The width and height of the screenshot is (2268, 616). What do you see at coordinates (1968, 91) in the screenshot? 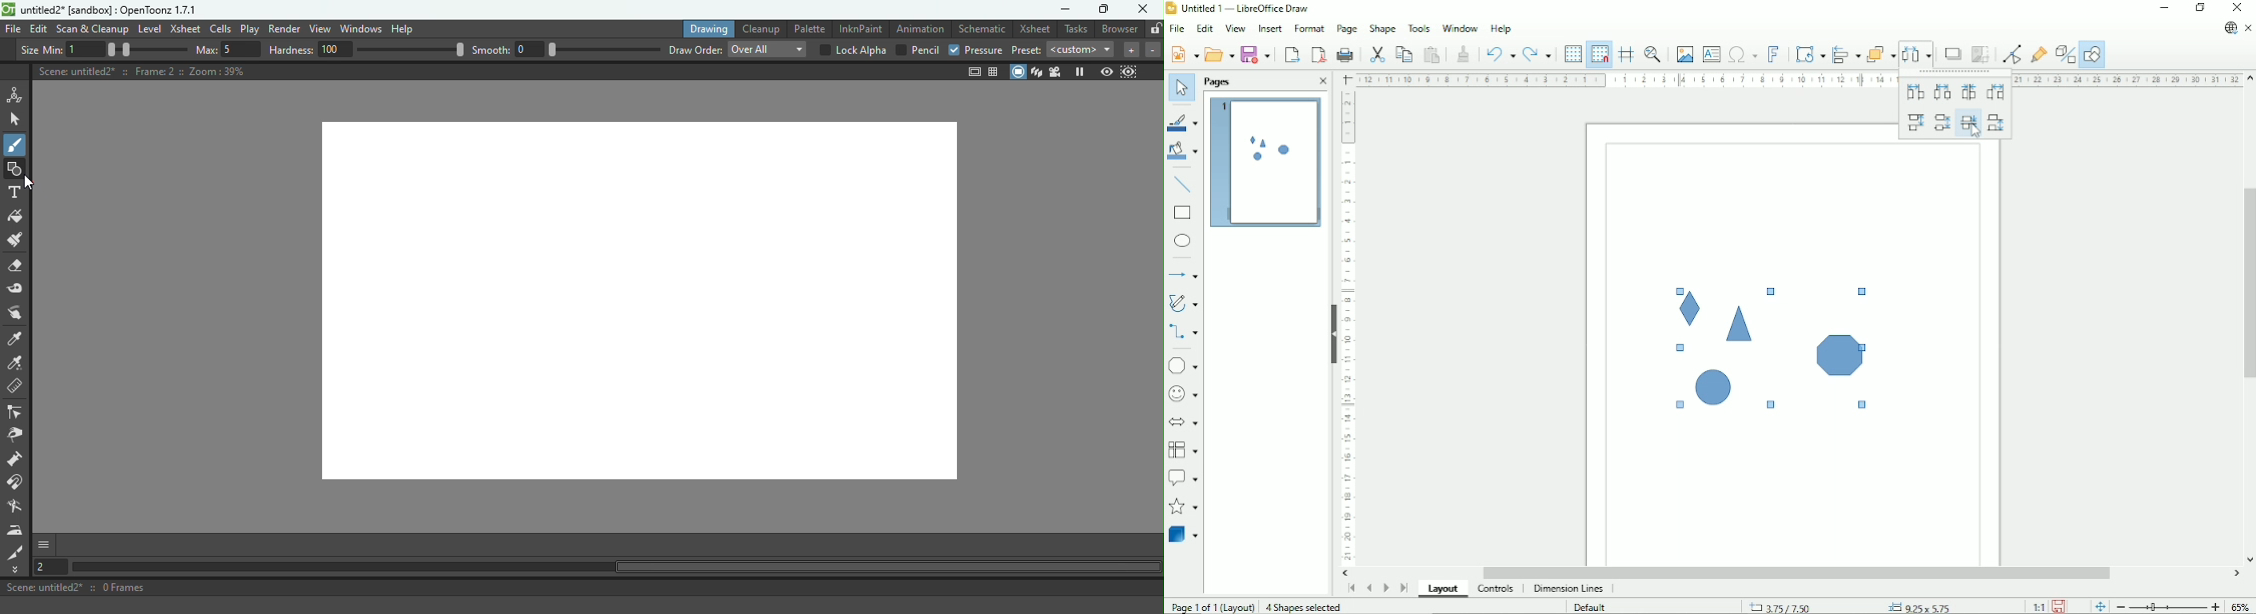
I see `Horizontally spacing` at bounding box center [1968, 91].